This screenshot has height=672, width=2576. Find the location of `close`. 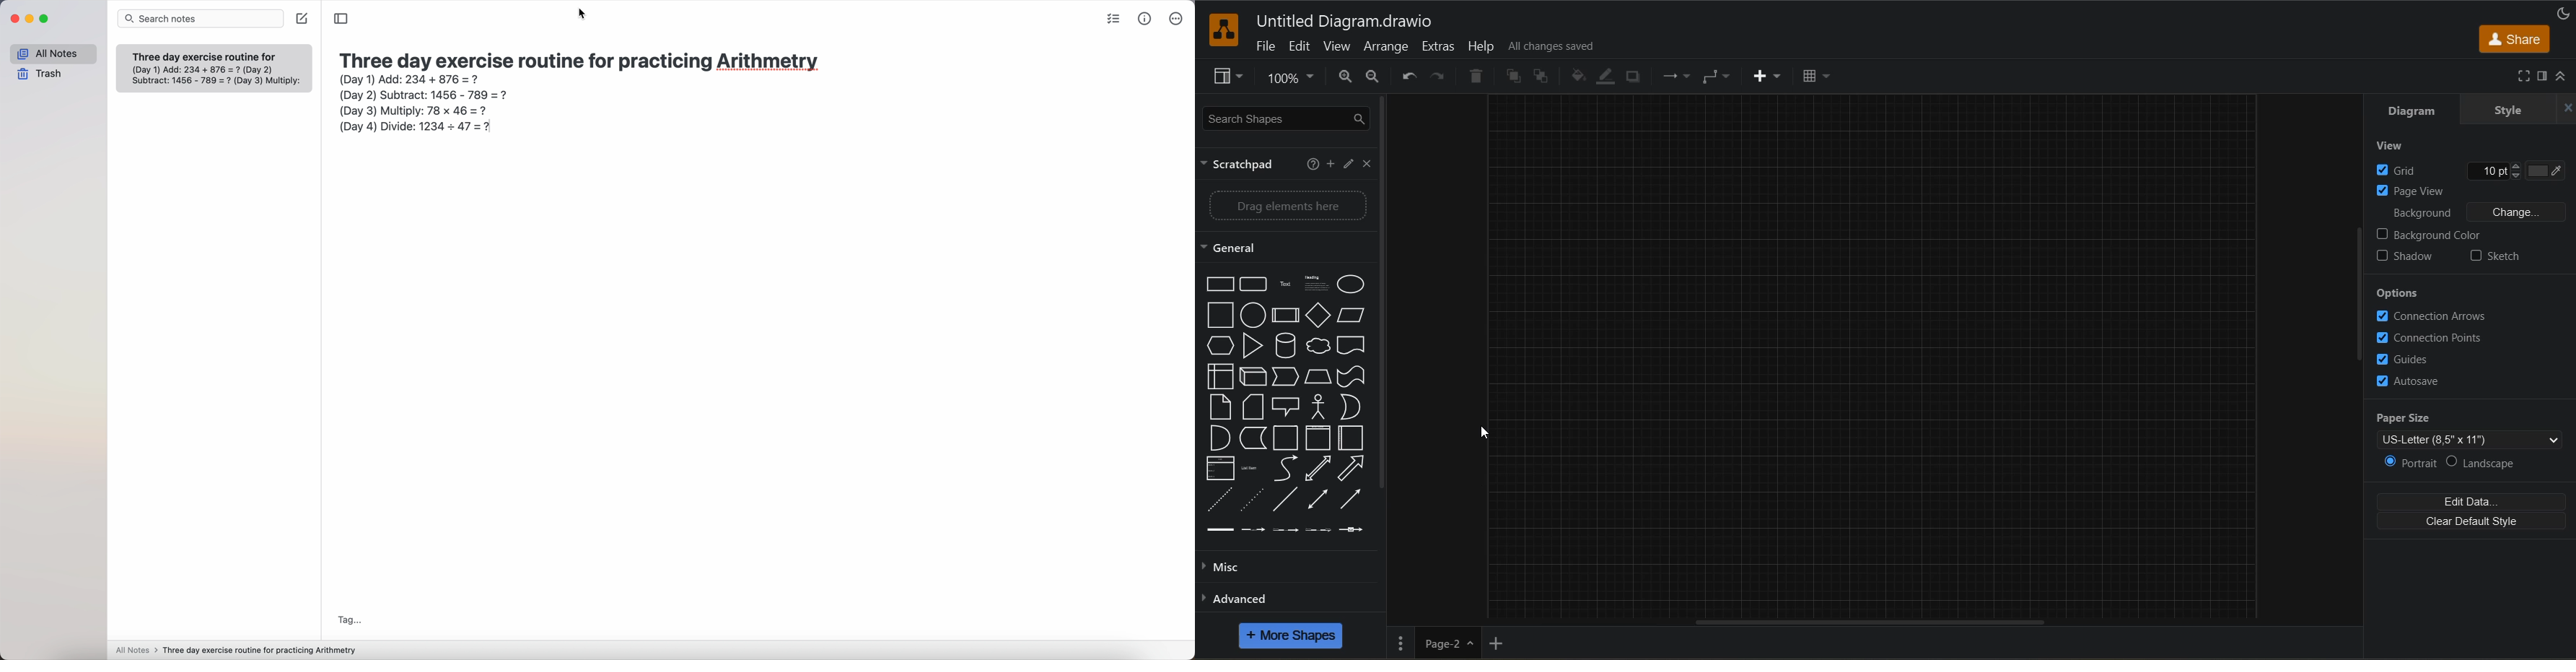

close is located at coordinates (1366, 164).